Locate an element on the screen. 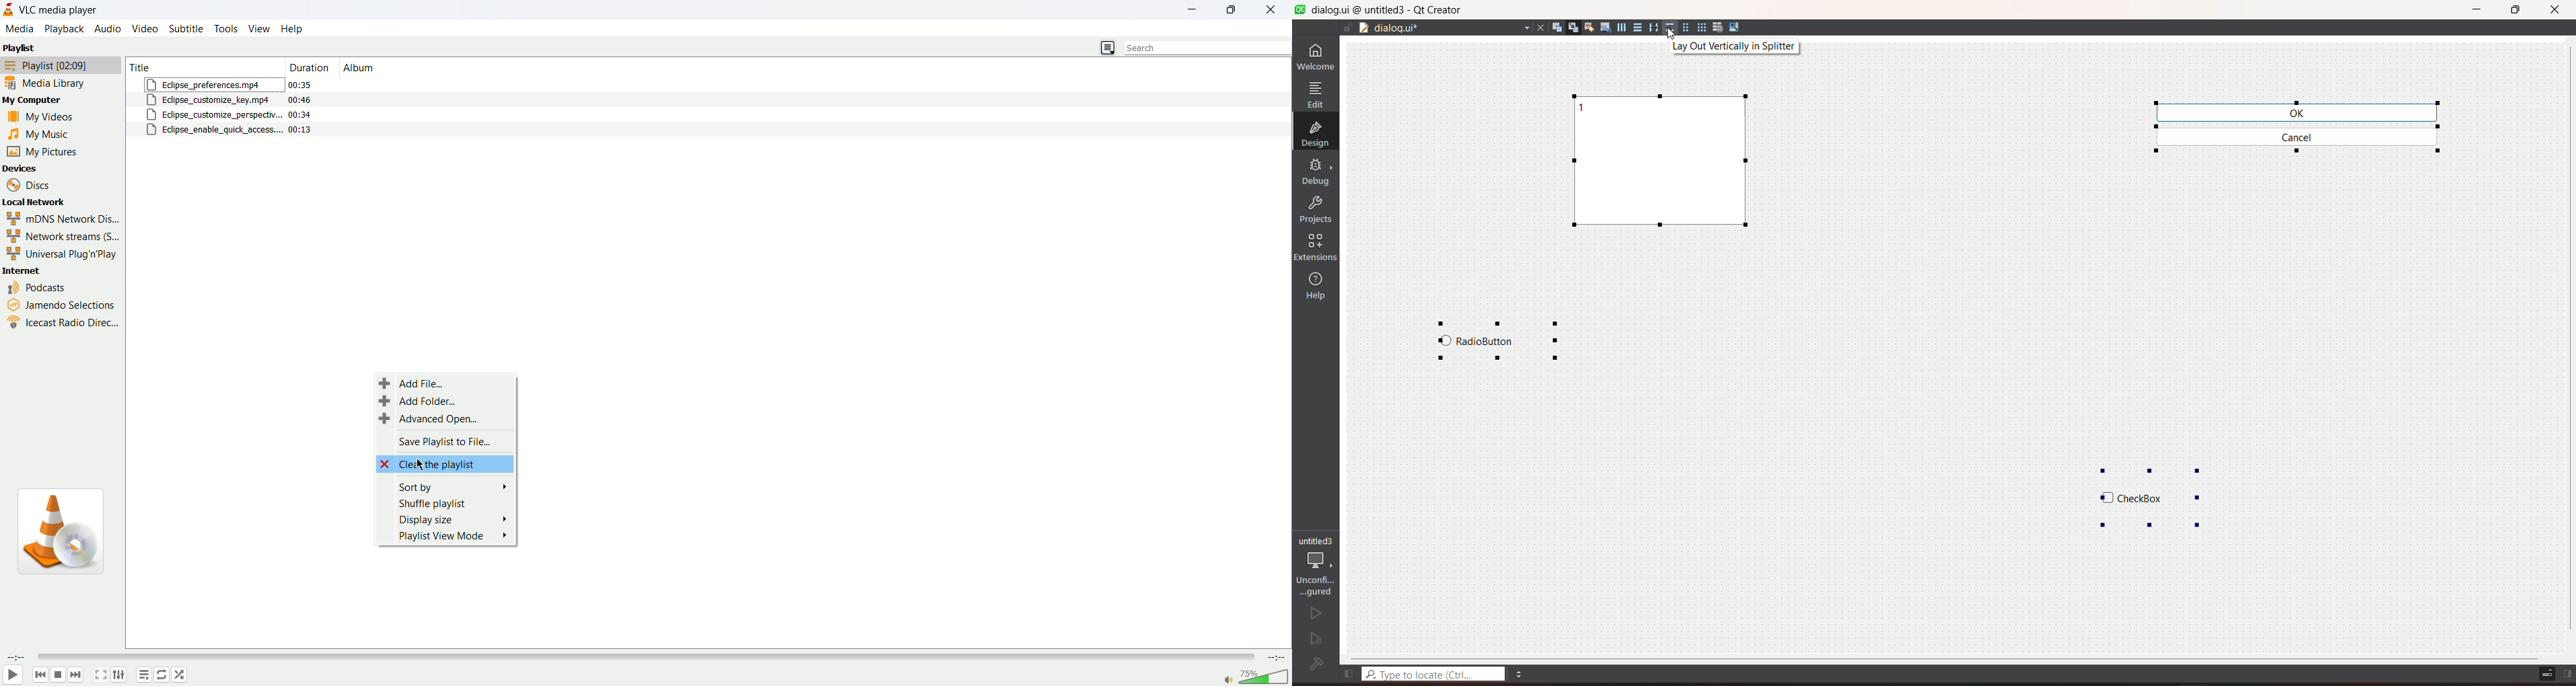 This screenshot has width=2576, height=700. welcome is located at coordinates (1317, 55).